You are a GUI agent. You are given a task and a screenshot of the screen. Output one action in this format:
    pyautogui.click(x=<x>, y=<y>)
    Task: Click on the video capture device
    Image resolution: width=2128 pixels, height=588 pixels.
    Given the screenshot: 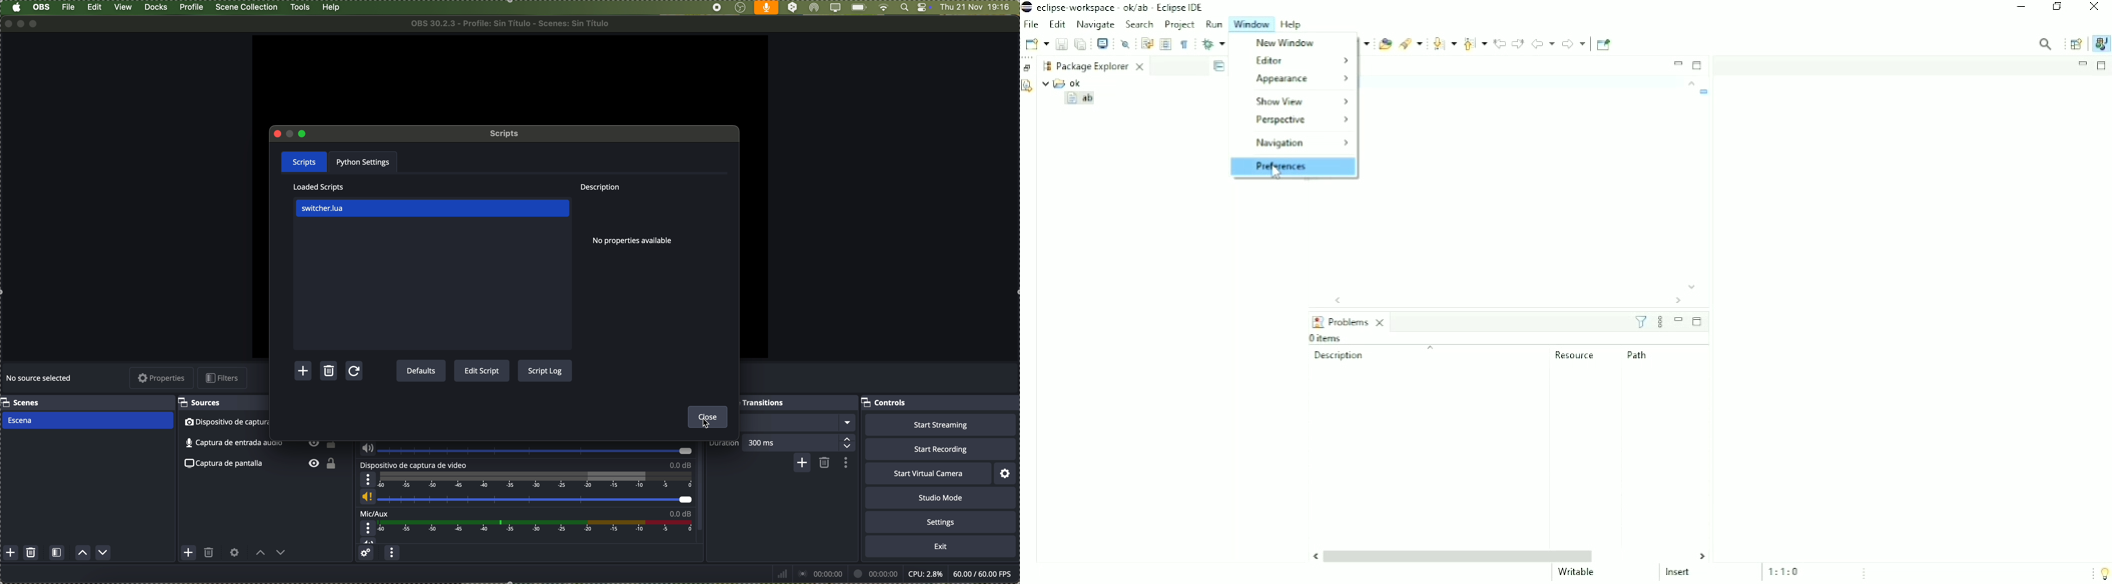 What is the action you would take?
    pyautogui.click(x=261, y=423)
    